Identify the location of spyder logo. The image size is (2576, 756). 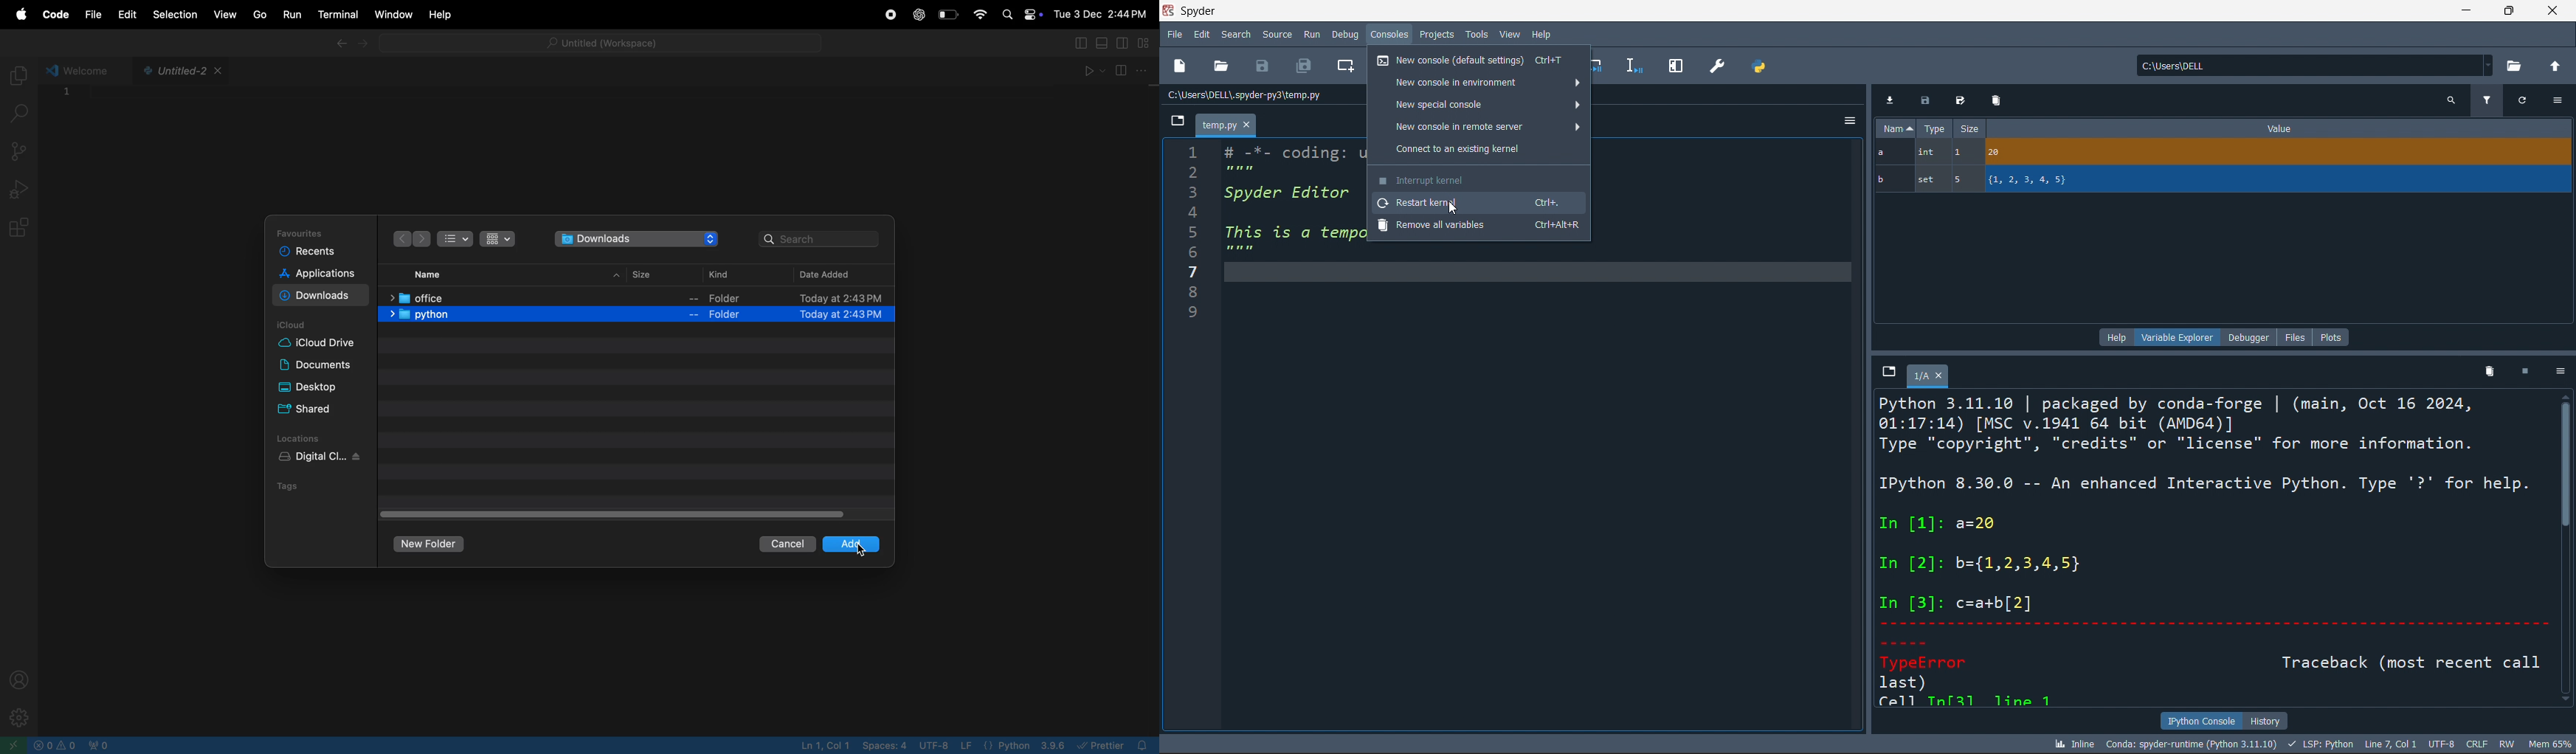
(1170, 9).